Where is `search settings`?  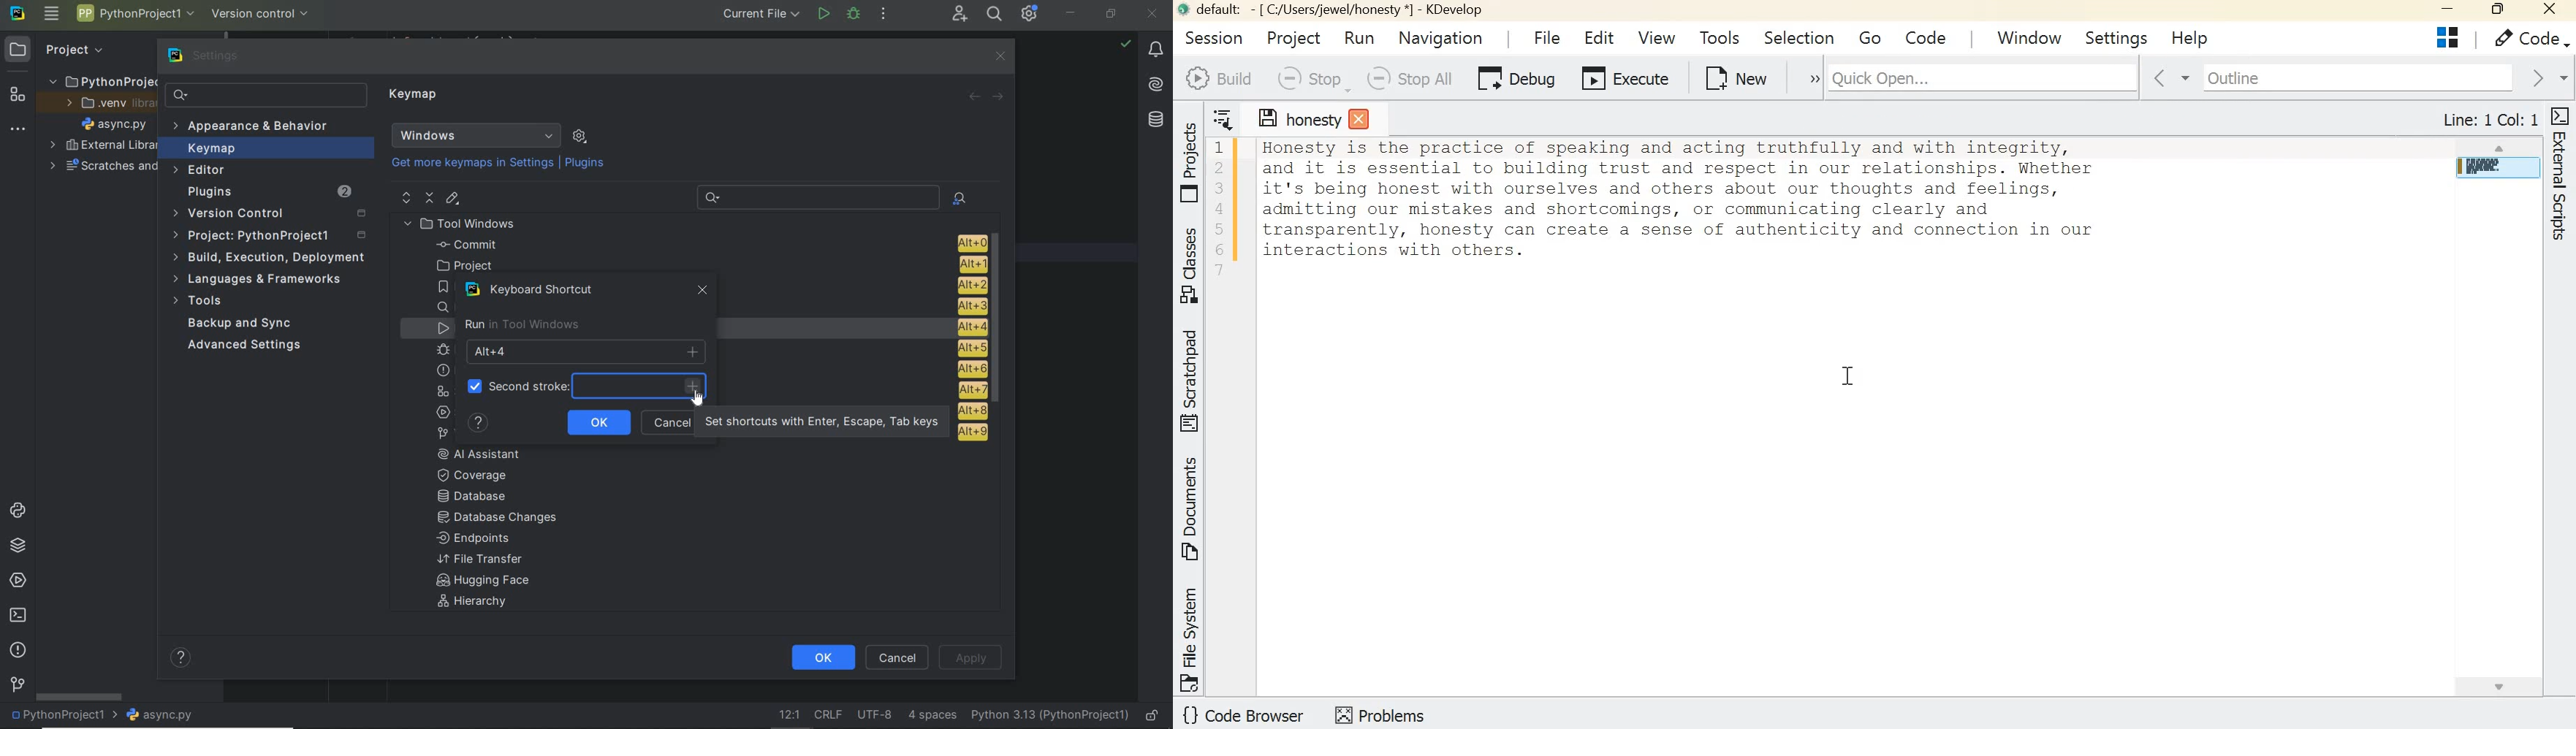 search settings is located at coordinates (266, 95).